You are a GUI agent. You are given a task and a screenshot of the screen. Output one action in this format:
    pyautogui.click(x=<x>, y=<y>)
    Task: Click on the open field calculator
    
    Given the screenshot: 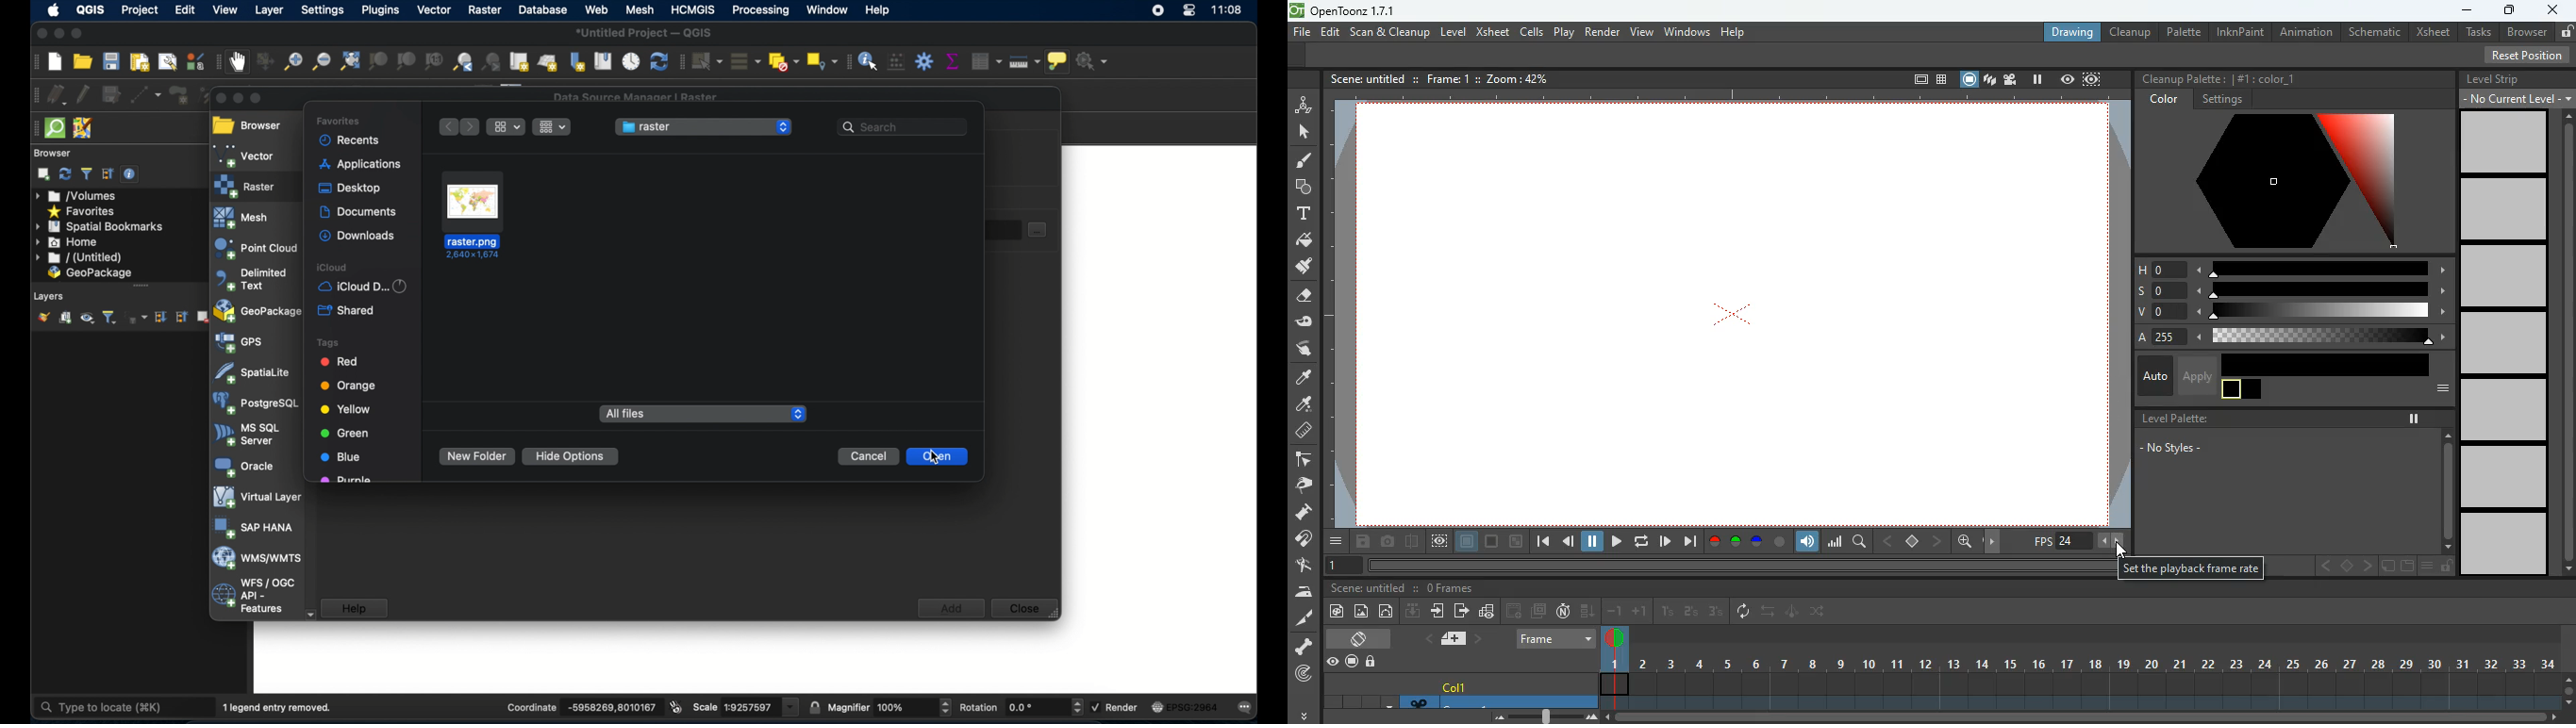 What is the action you would take?
    pyautogui.click(x=896, y=61)
    